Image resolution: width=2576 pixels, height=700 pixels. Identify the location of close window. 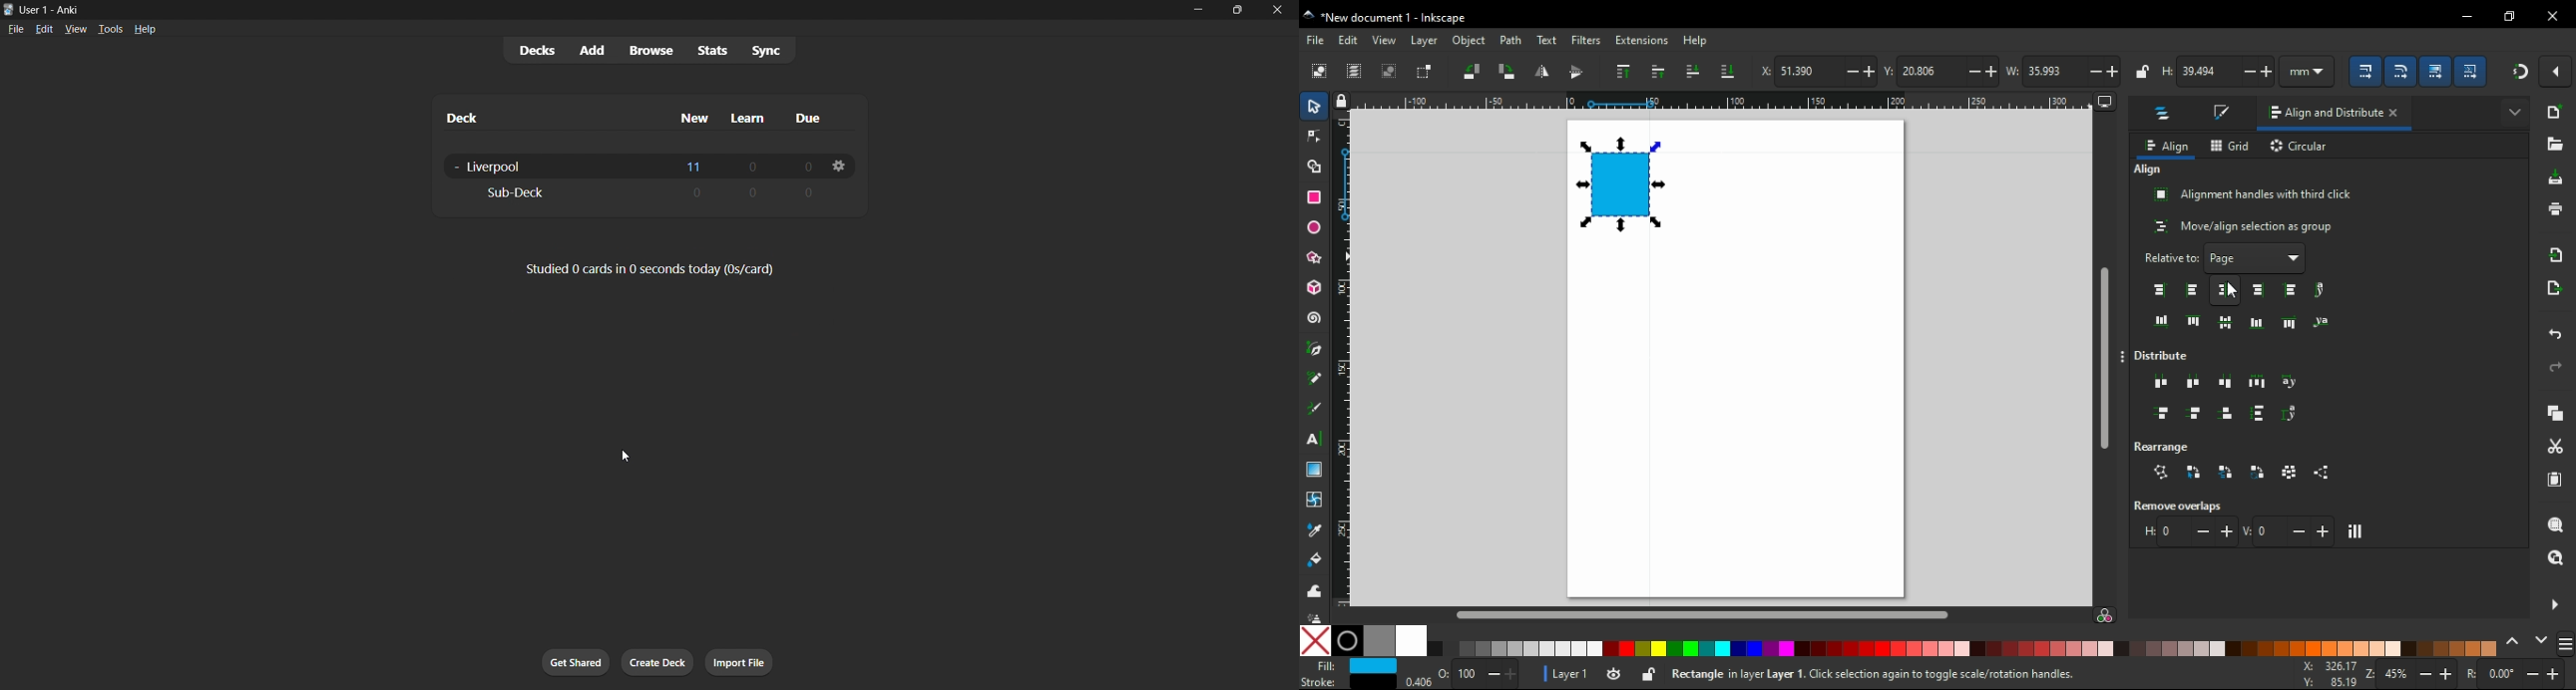
(2553, 16).